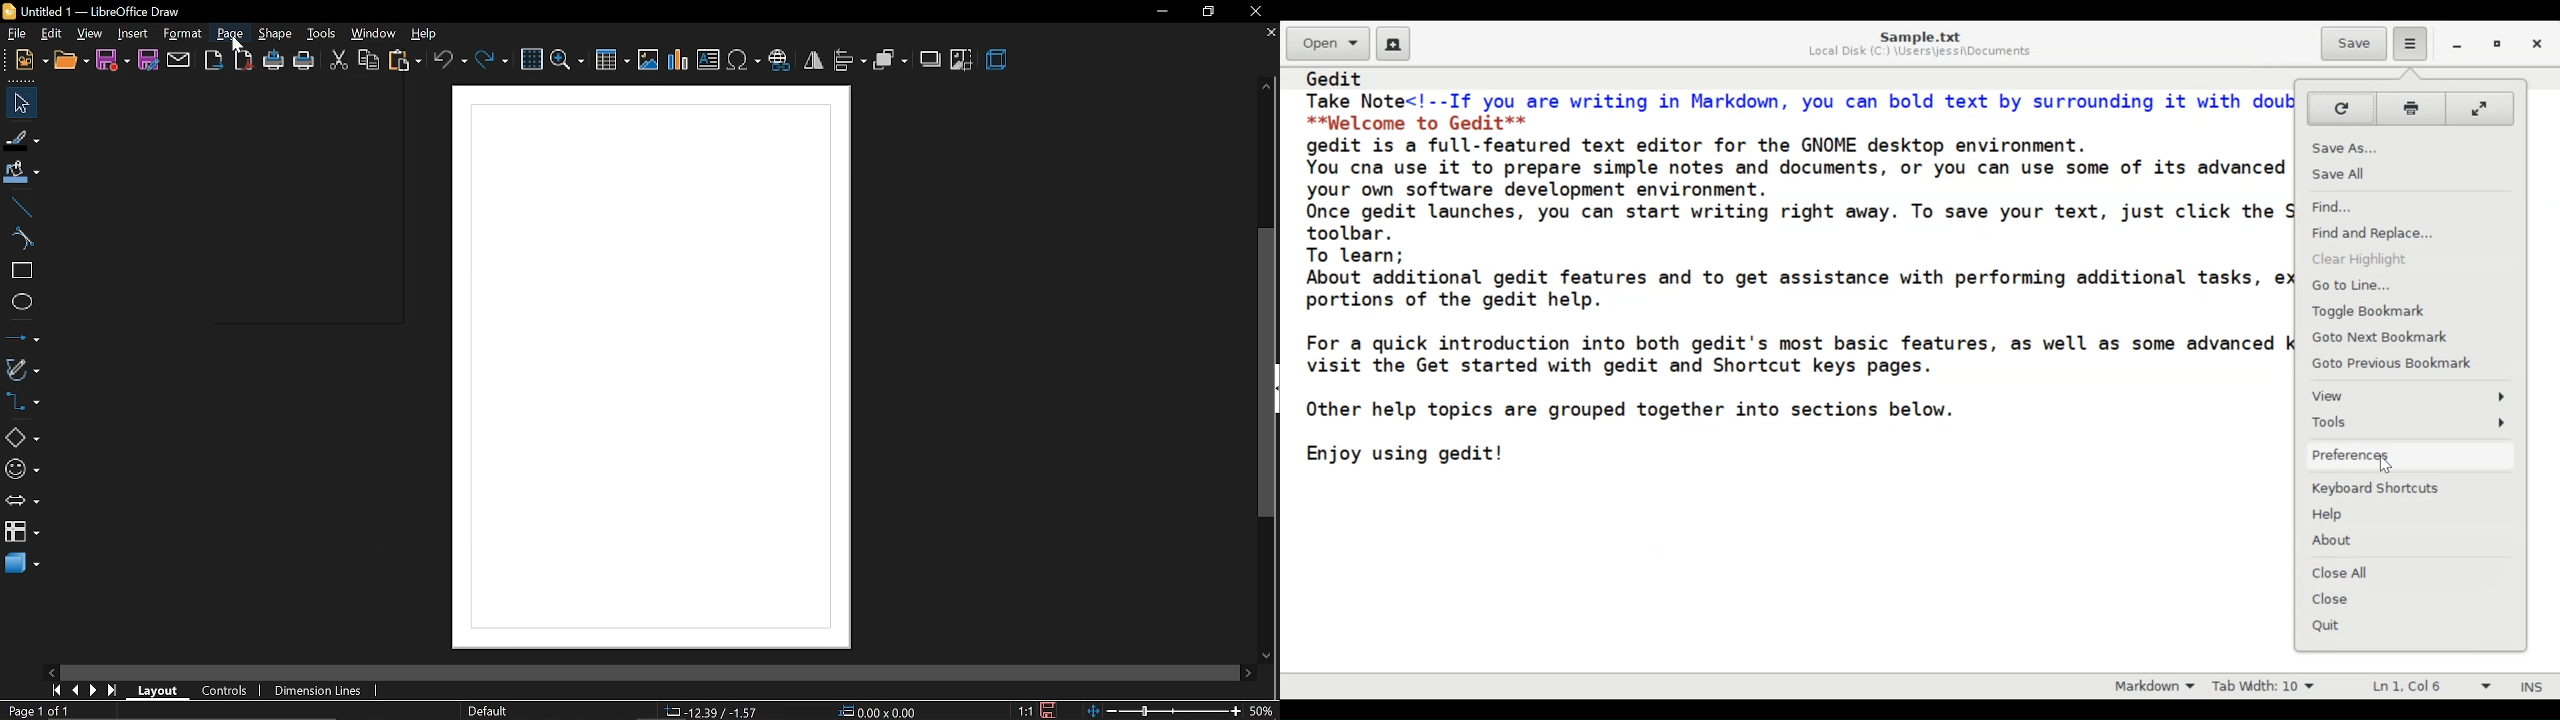 This screenshot has width=2576, height=728. Describe the element at coordinates (850, 60) in the screenshot. I see `align` at that location.